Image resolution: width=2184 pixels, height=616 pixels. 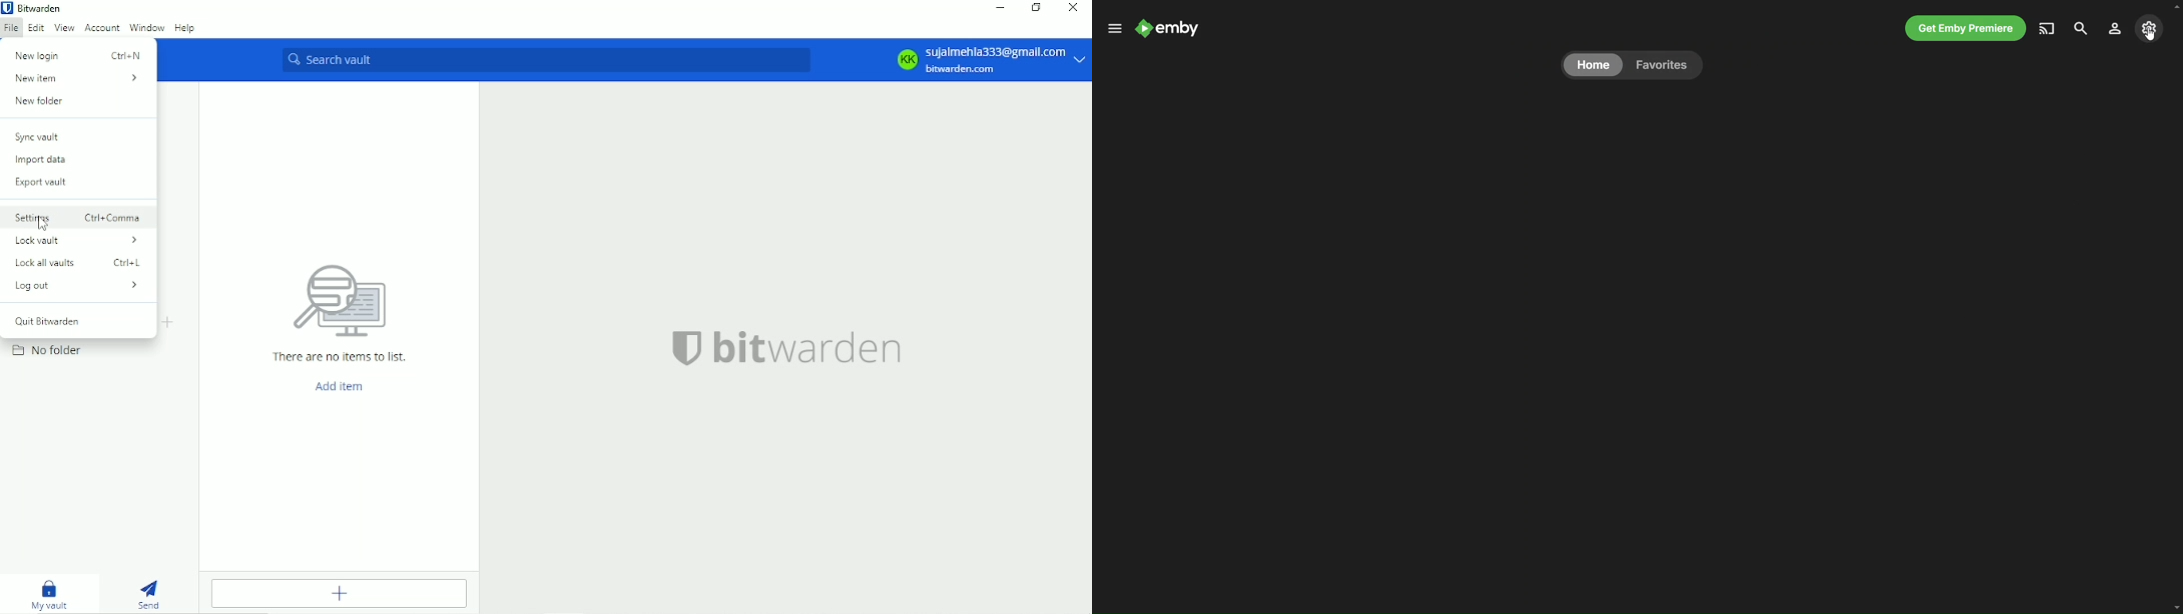 What do you see at coordinates (103, 29) in the screenshot?
I see `Account` at bounding box center [103, 29].